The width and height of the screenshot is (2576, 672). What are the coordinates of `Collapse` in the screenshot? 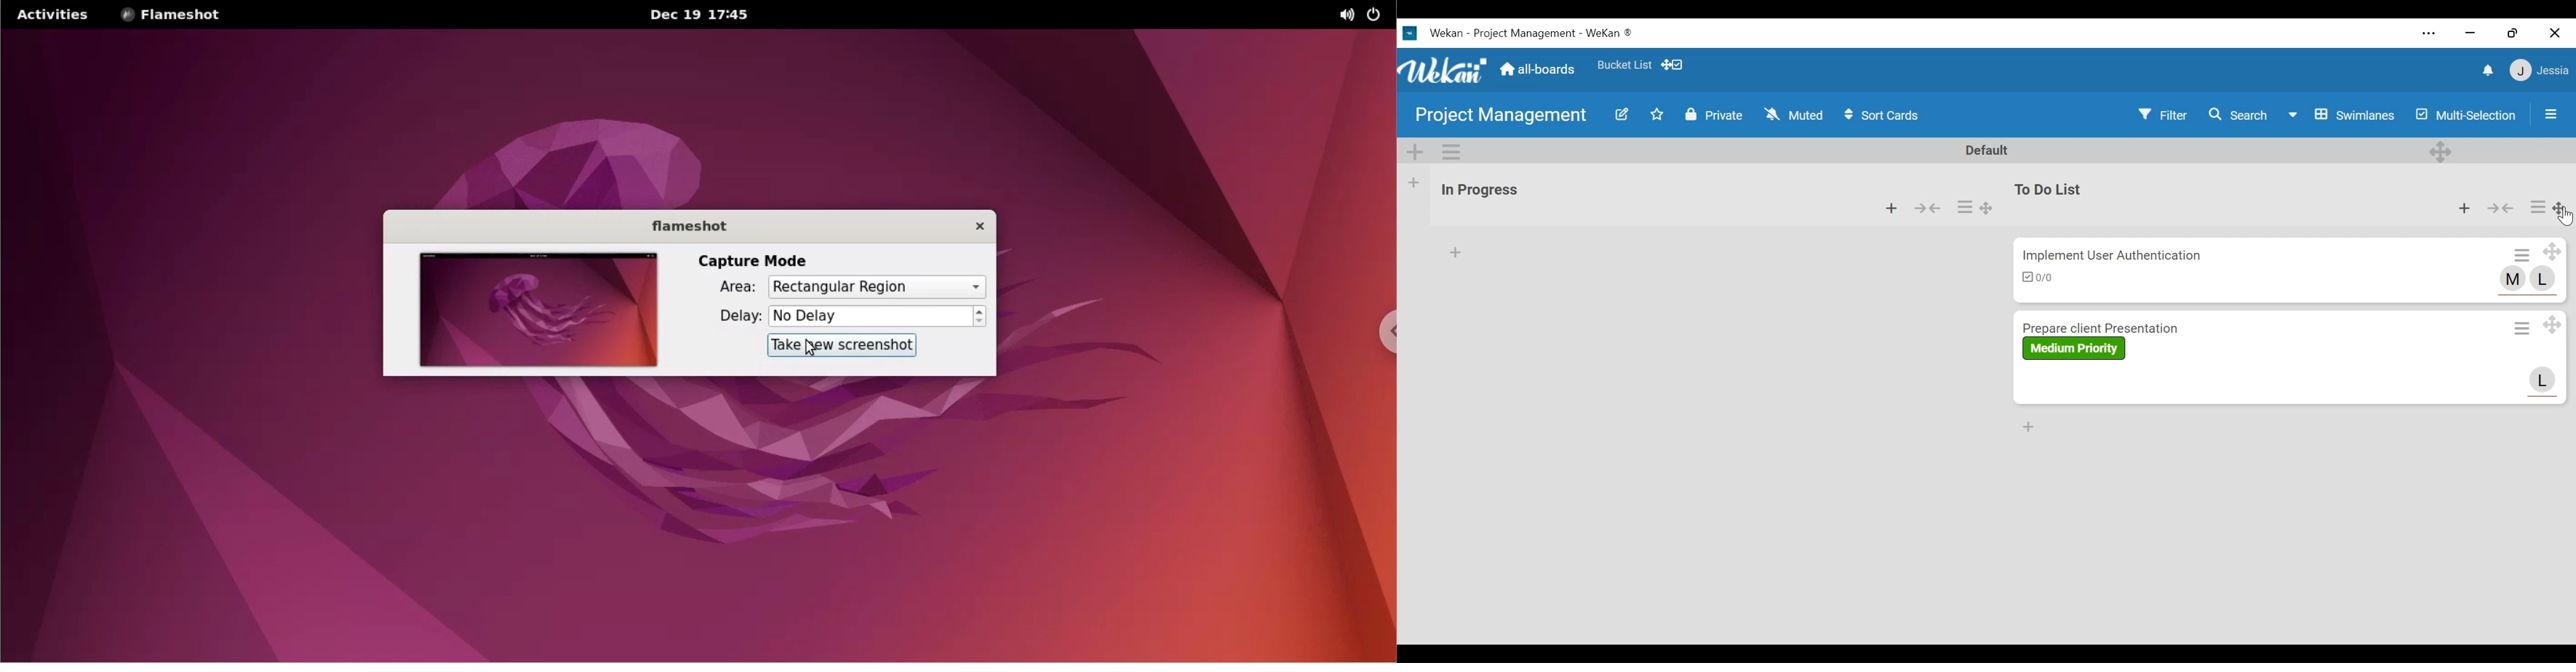 It's located at (1929, 207).